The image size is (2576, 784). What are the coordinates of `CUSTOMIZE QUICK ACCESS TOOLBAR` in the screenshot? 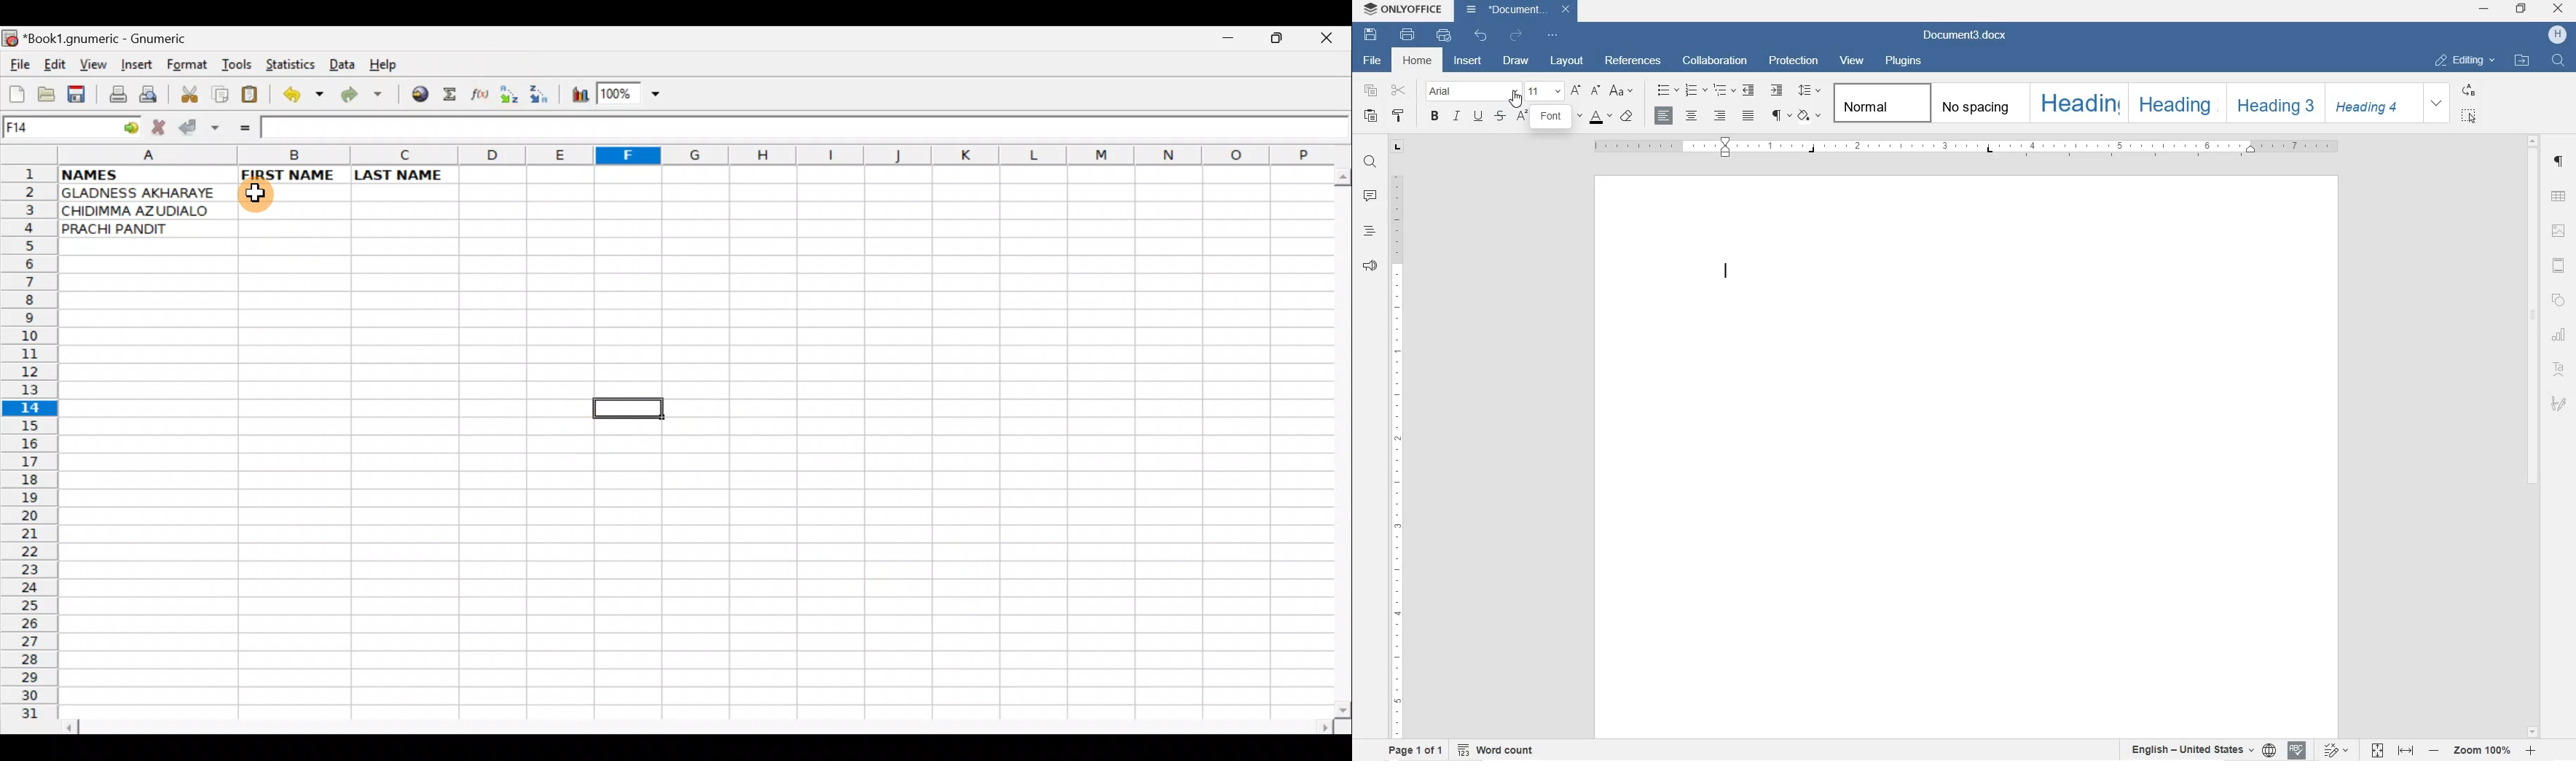 It's located at (1553, 36).